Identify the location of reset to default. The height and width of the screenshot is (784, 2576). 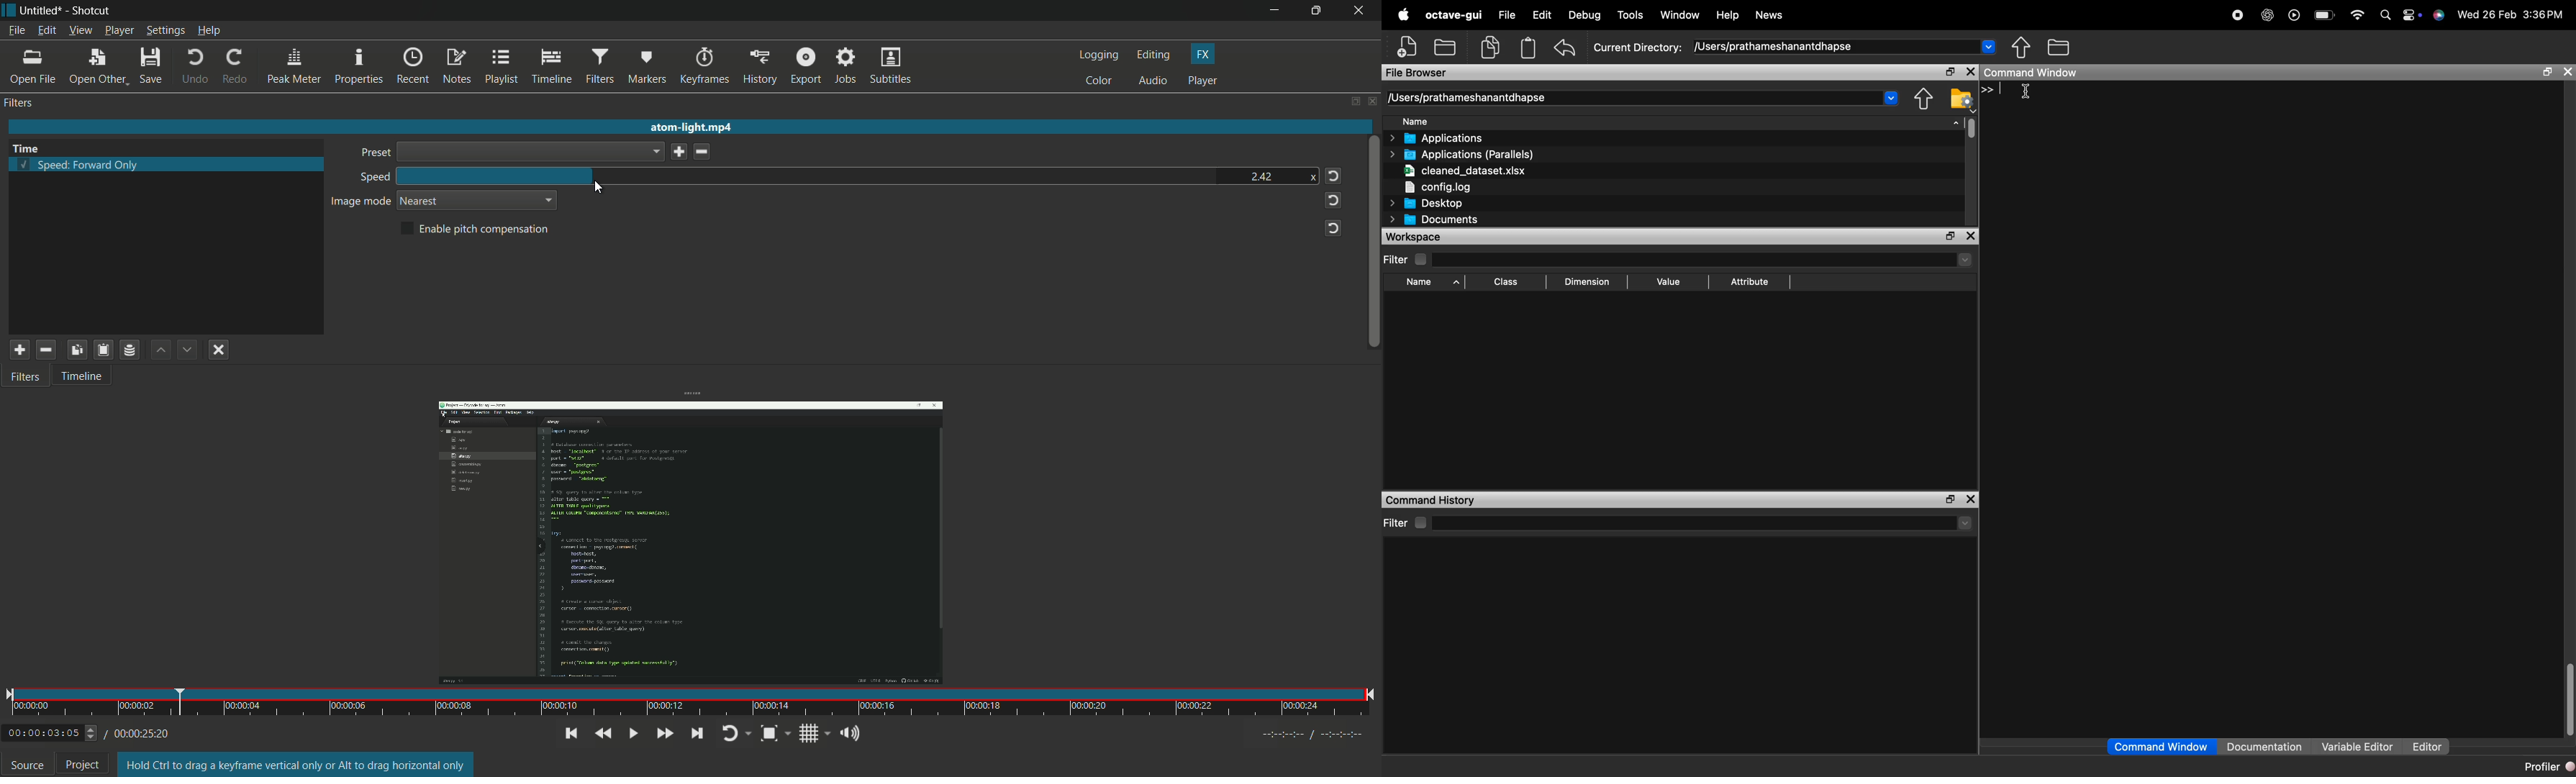
(1332, 176).